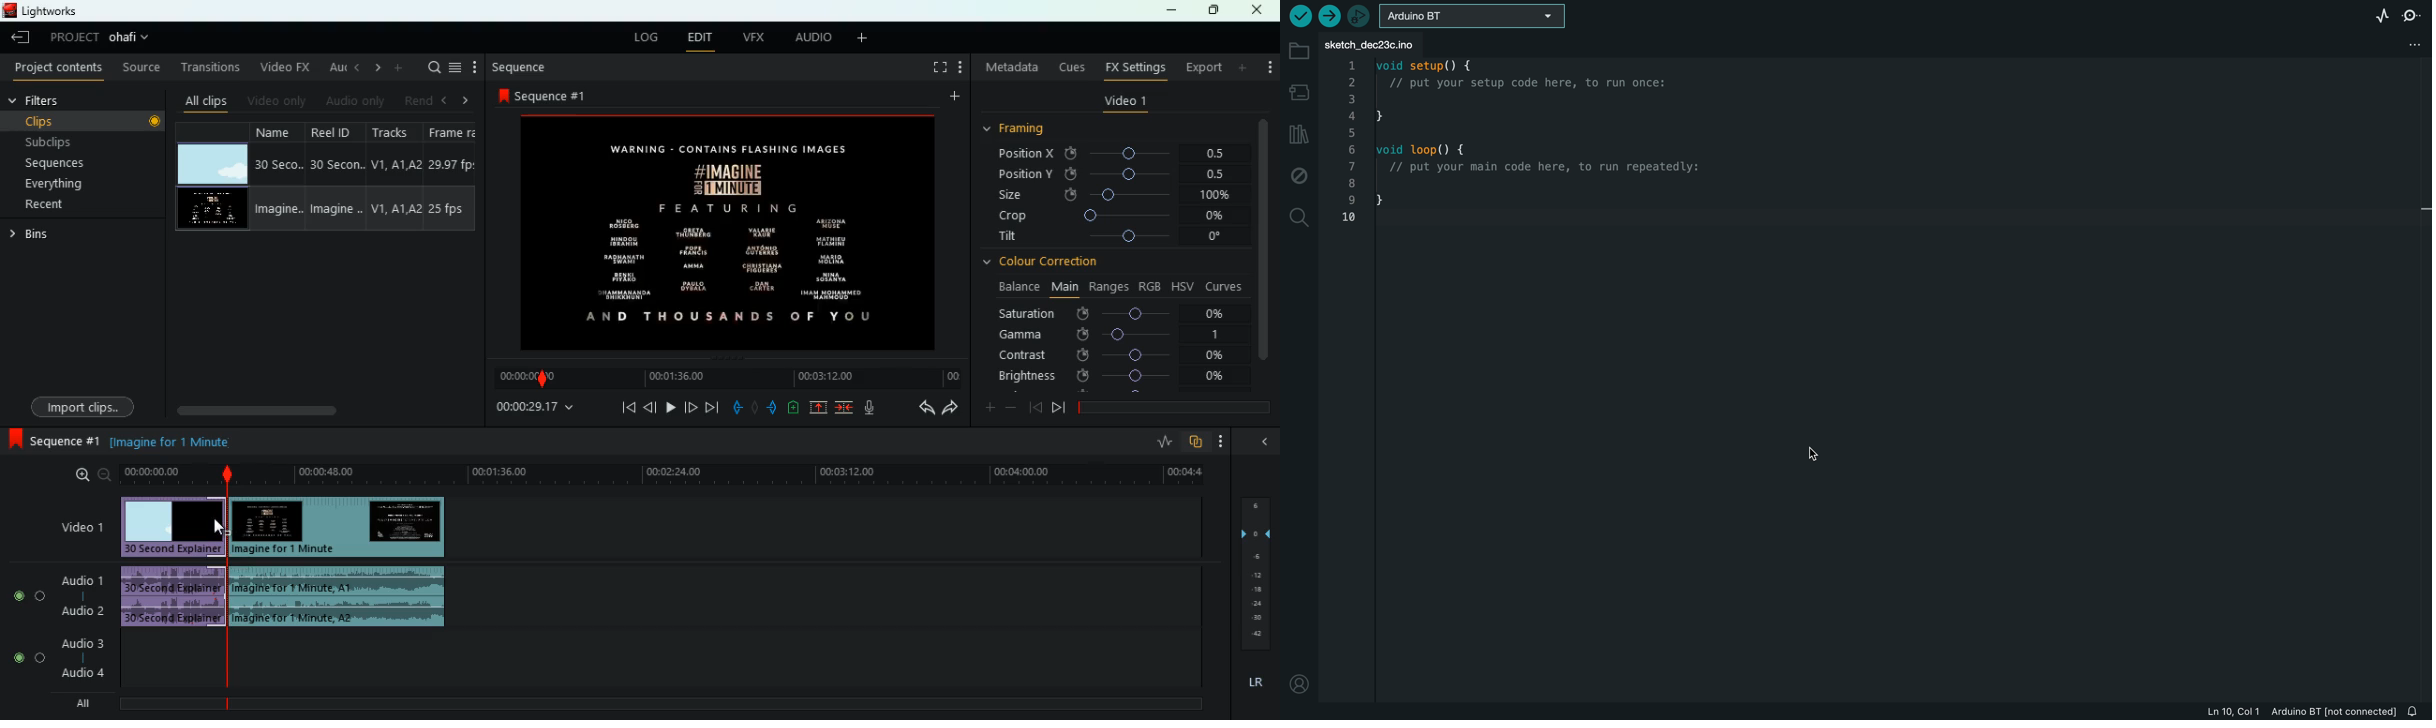 Image resolution: width=2436 pixels, height=728 pixels. Describe the element at coordinates (42, 10) in the screenshot. I see `lightworks` at that location.